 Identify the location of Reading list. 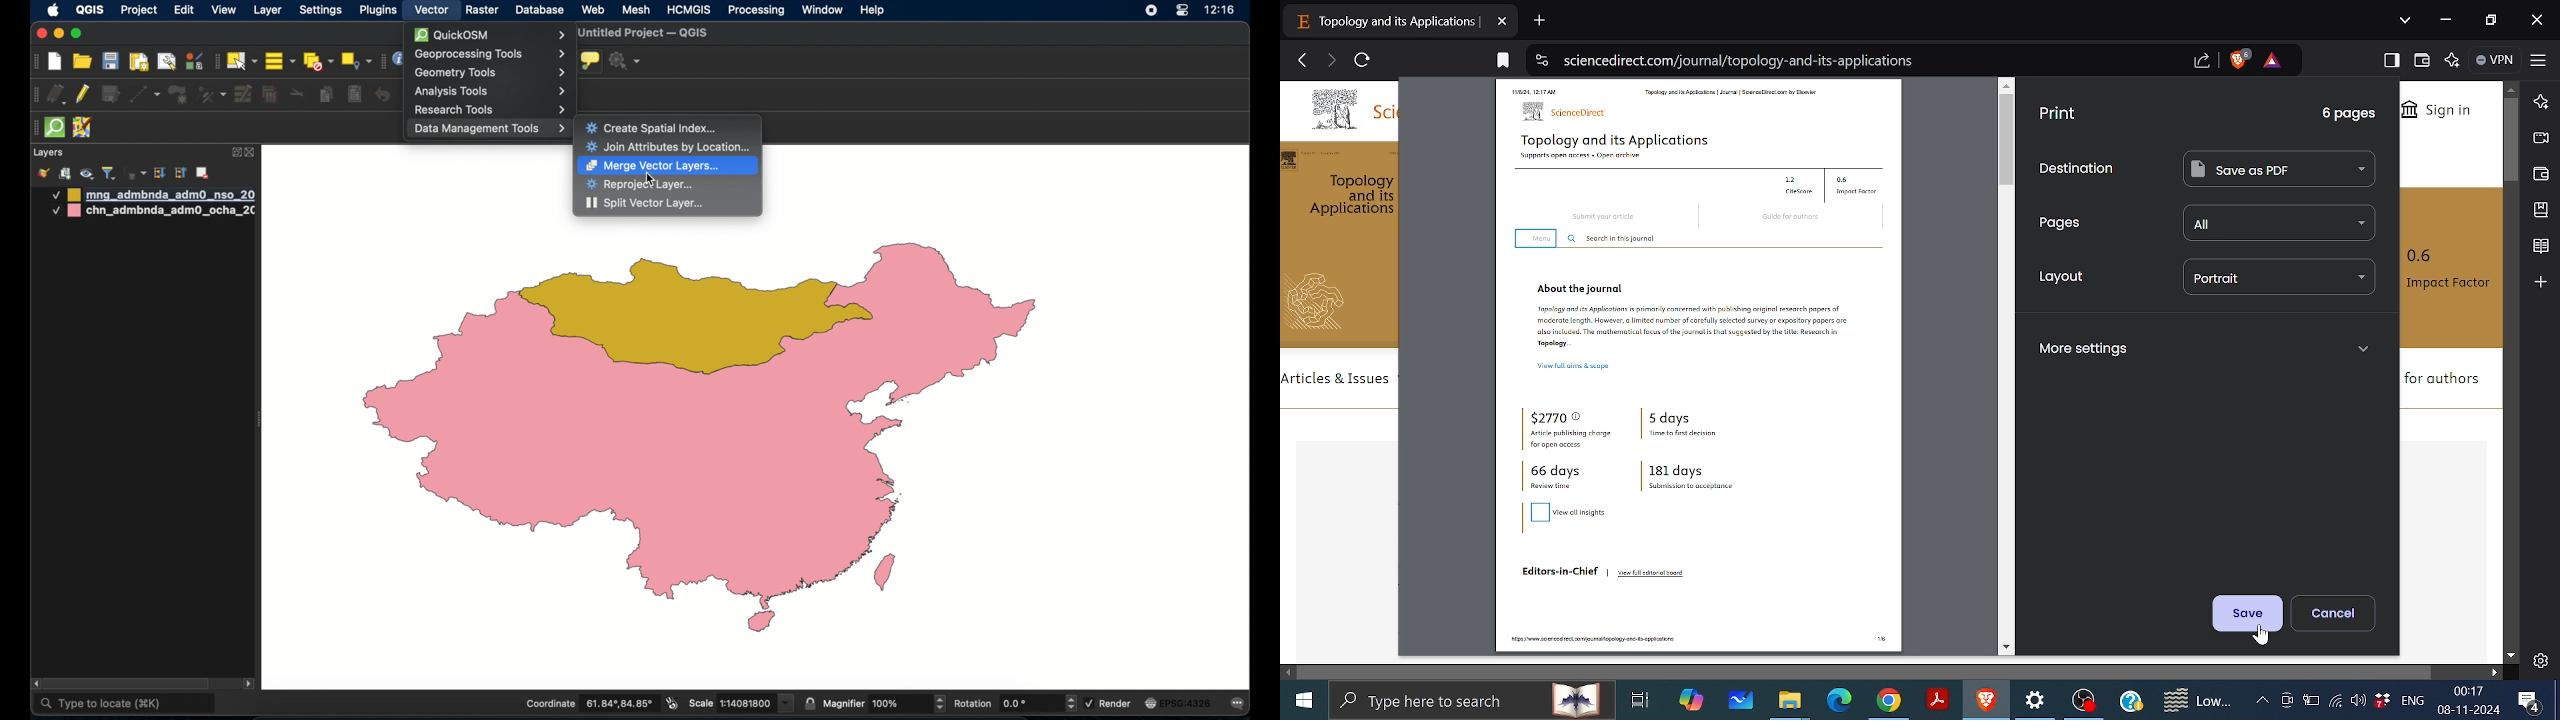
(2540, 247).